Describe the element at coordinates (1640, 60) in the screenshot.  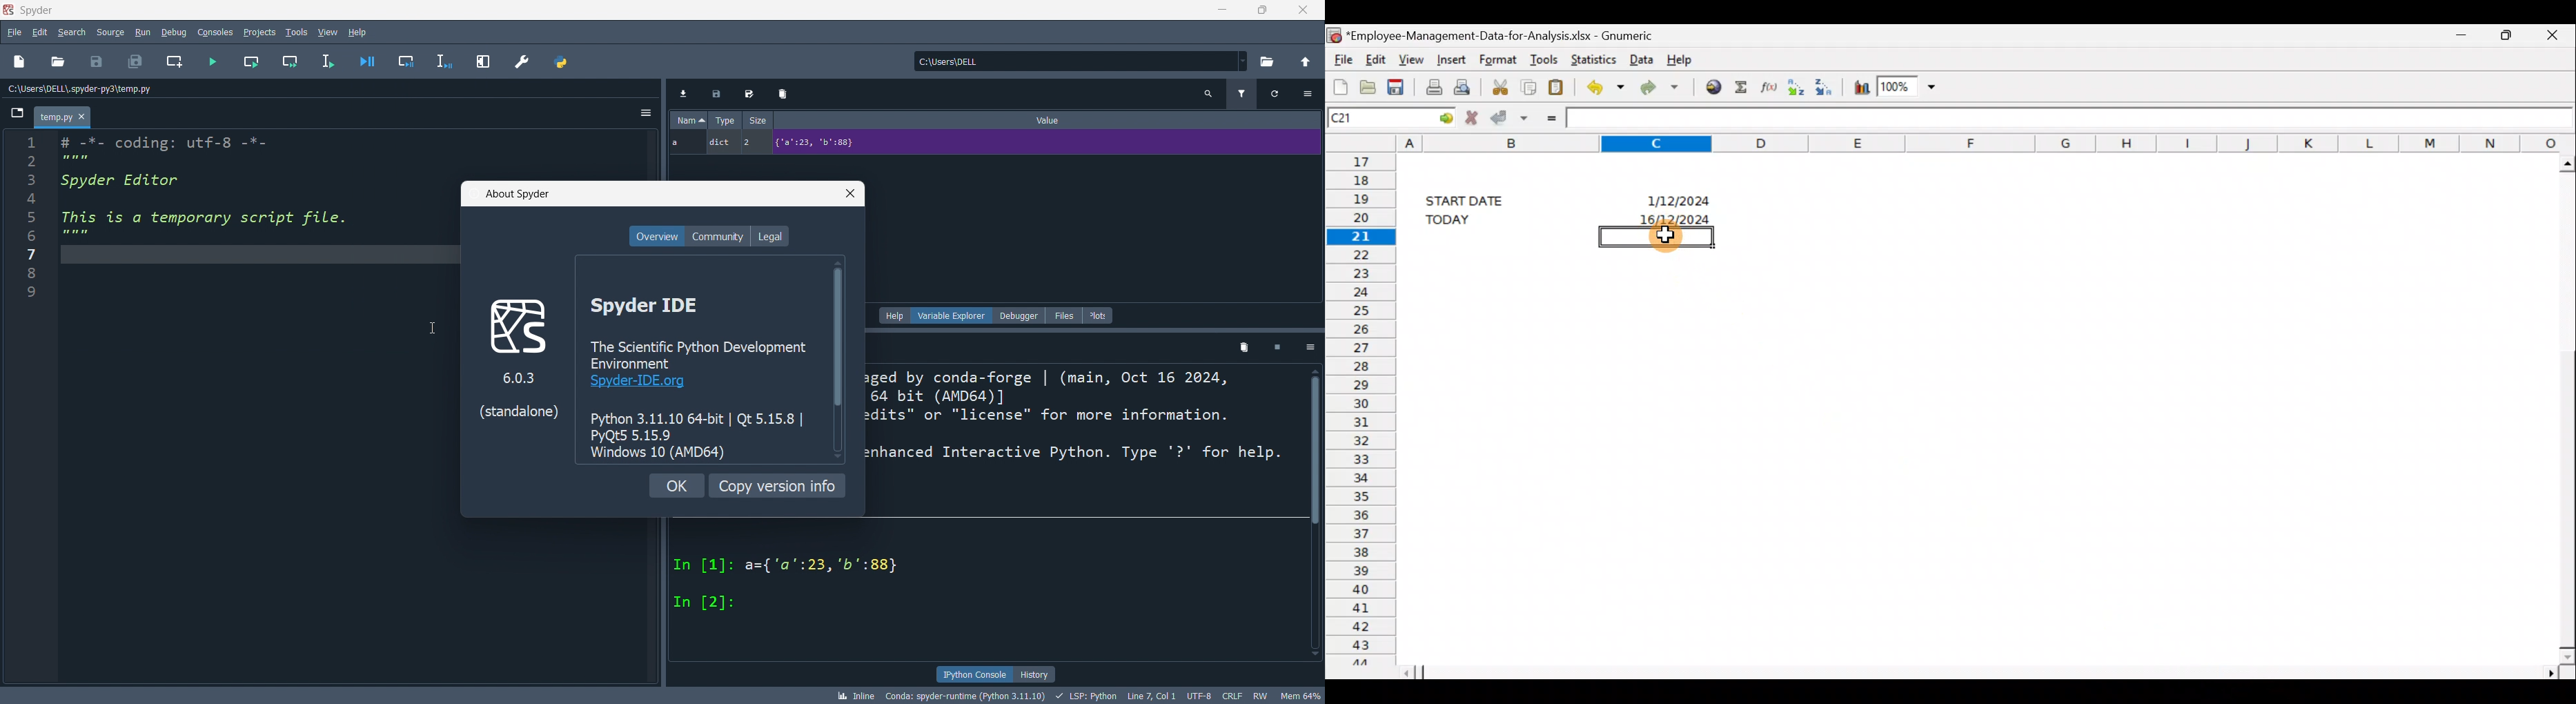
I see `Data` at that location.